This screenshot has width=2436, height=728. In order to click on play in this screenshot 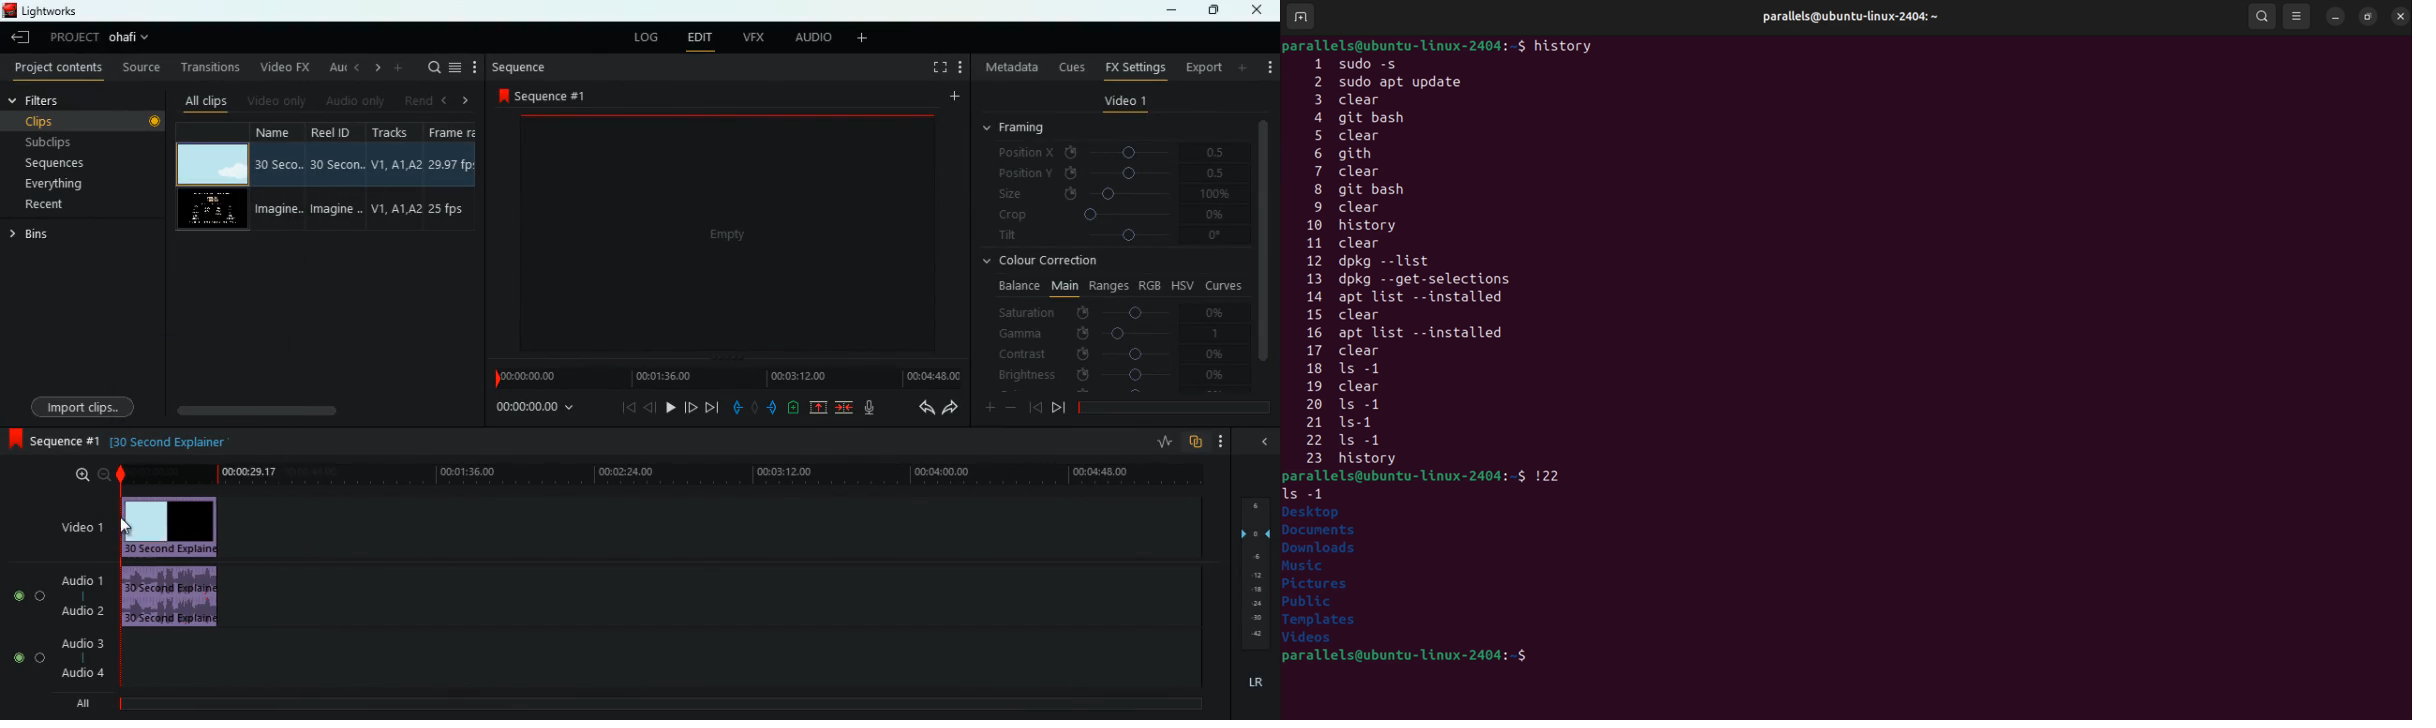, I will do `click(670, 406)`.